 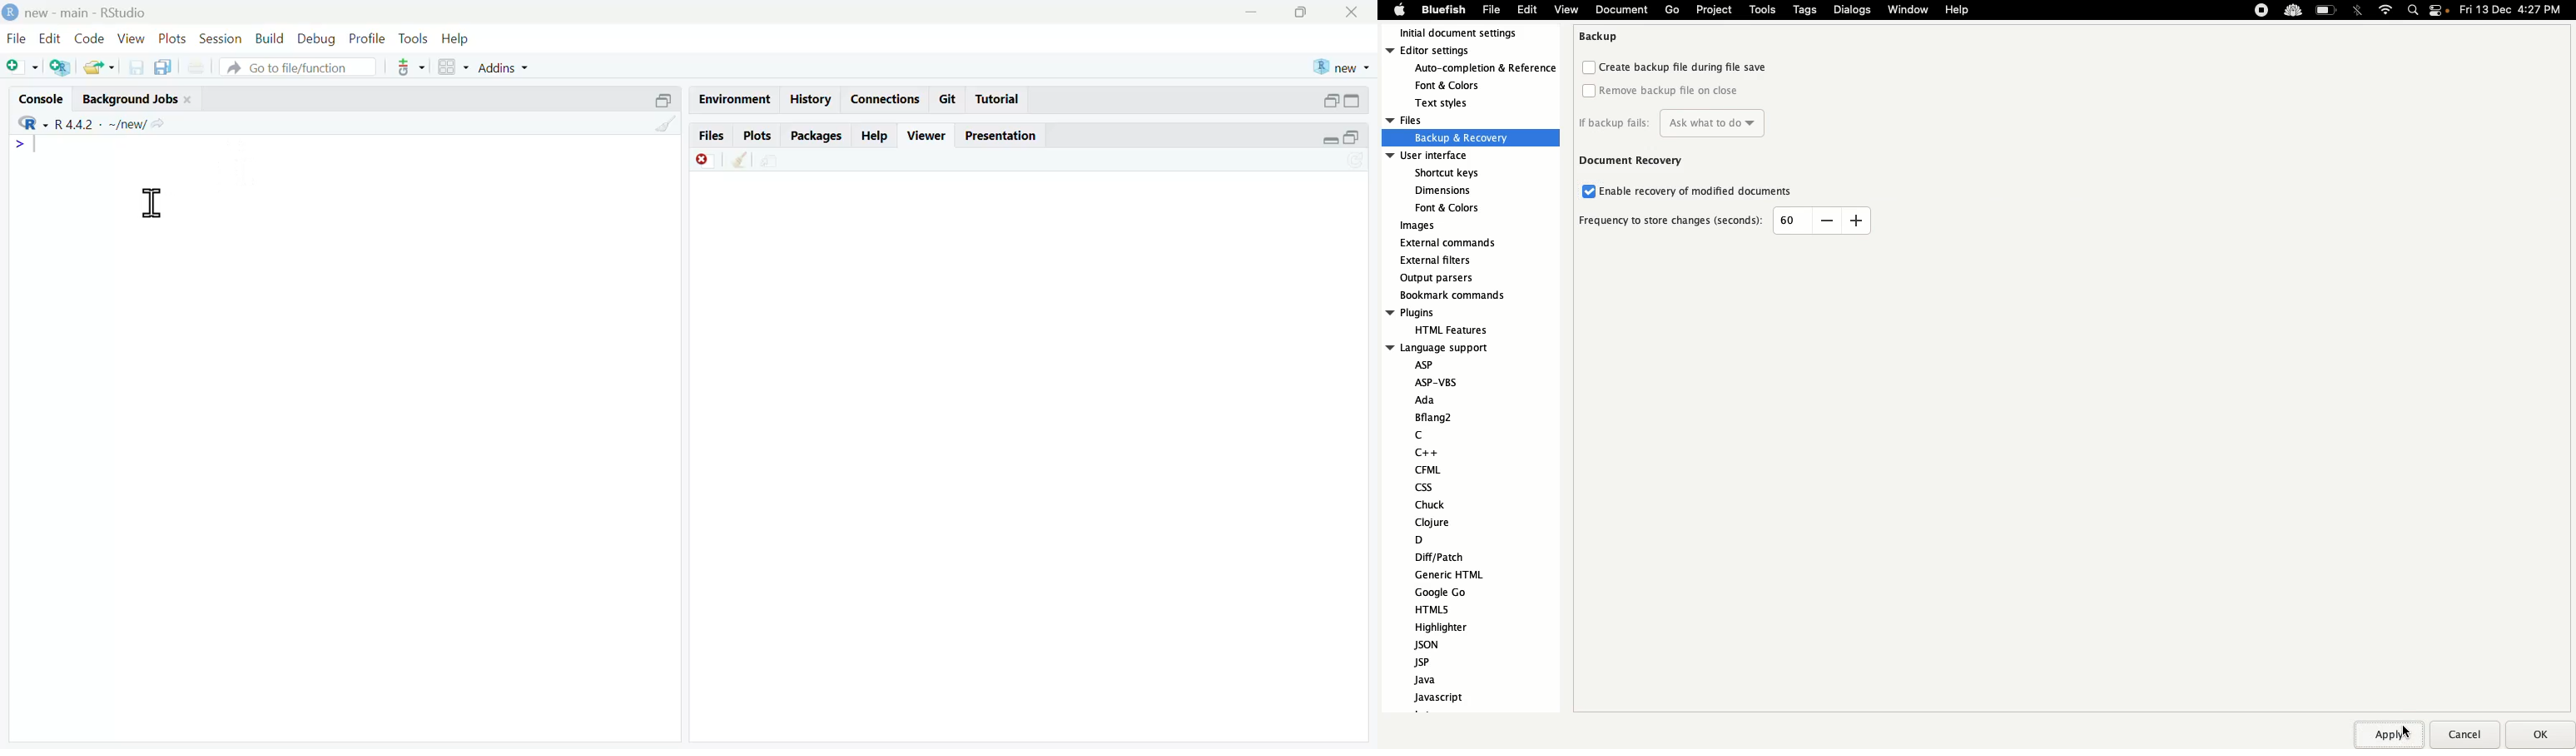 I want to click on Tools, so click(x=410, y=37).